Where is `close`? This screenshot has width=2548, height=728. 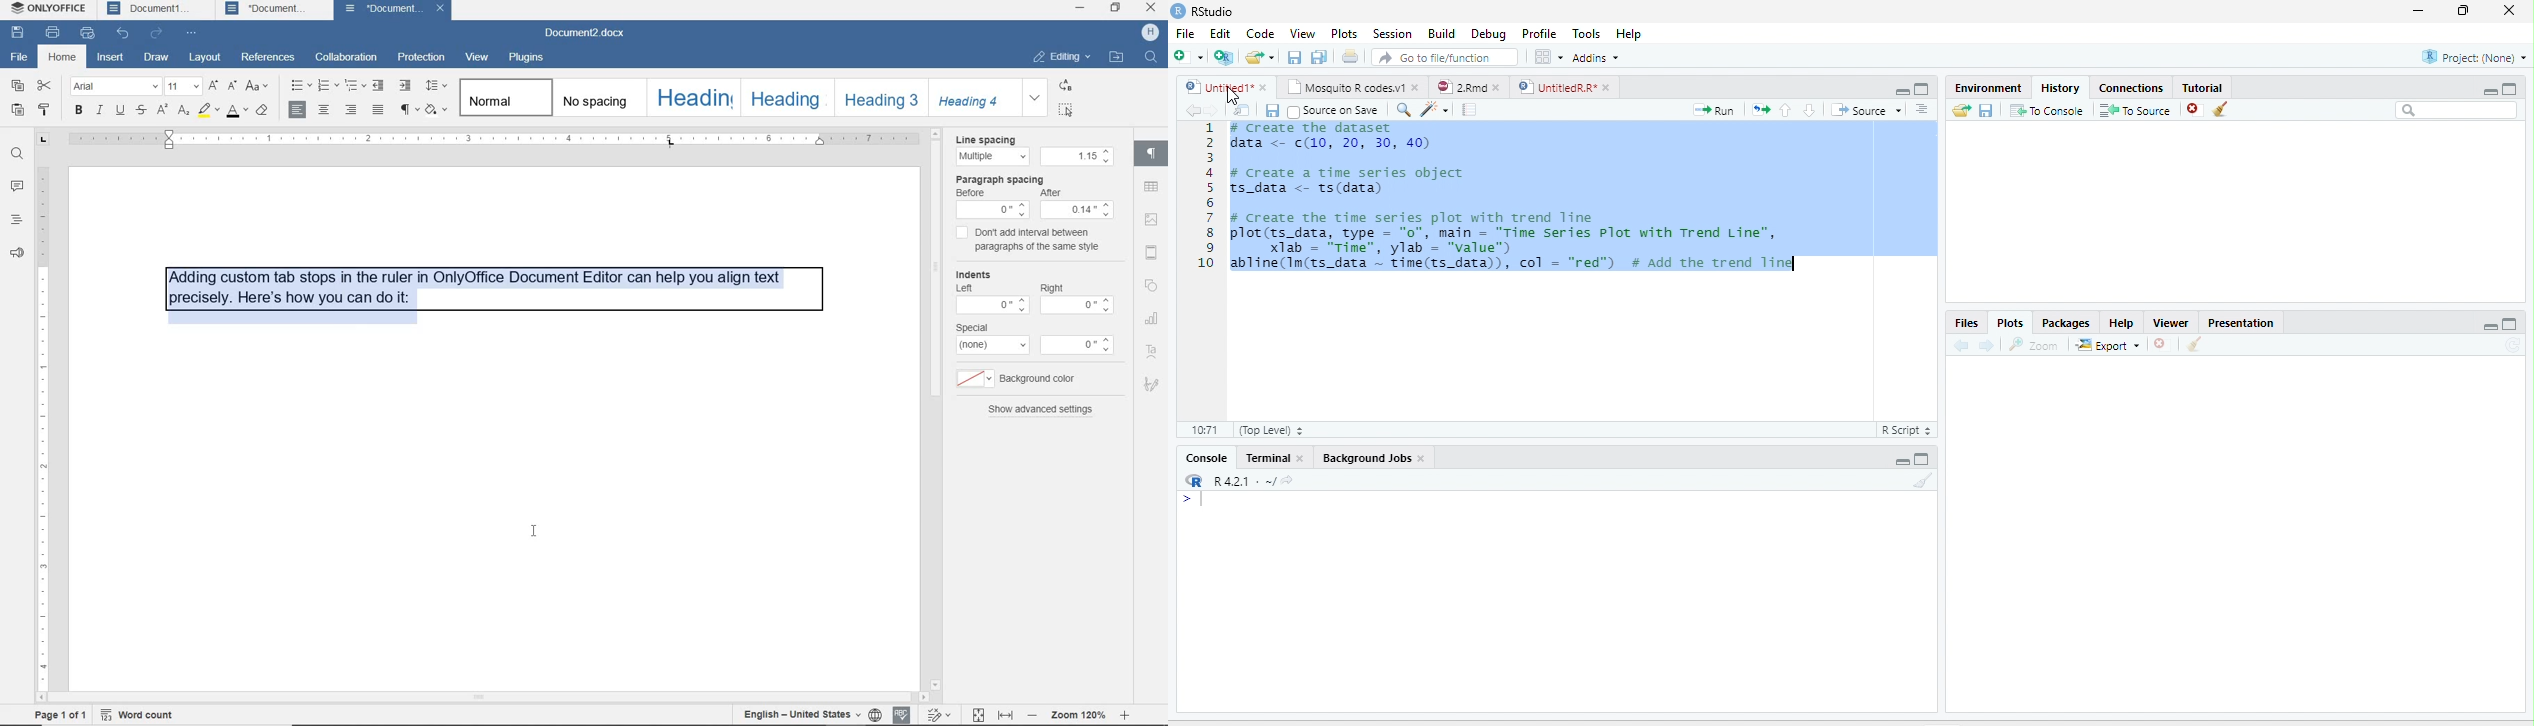 close is located at coordinates (1416, 87).